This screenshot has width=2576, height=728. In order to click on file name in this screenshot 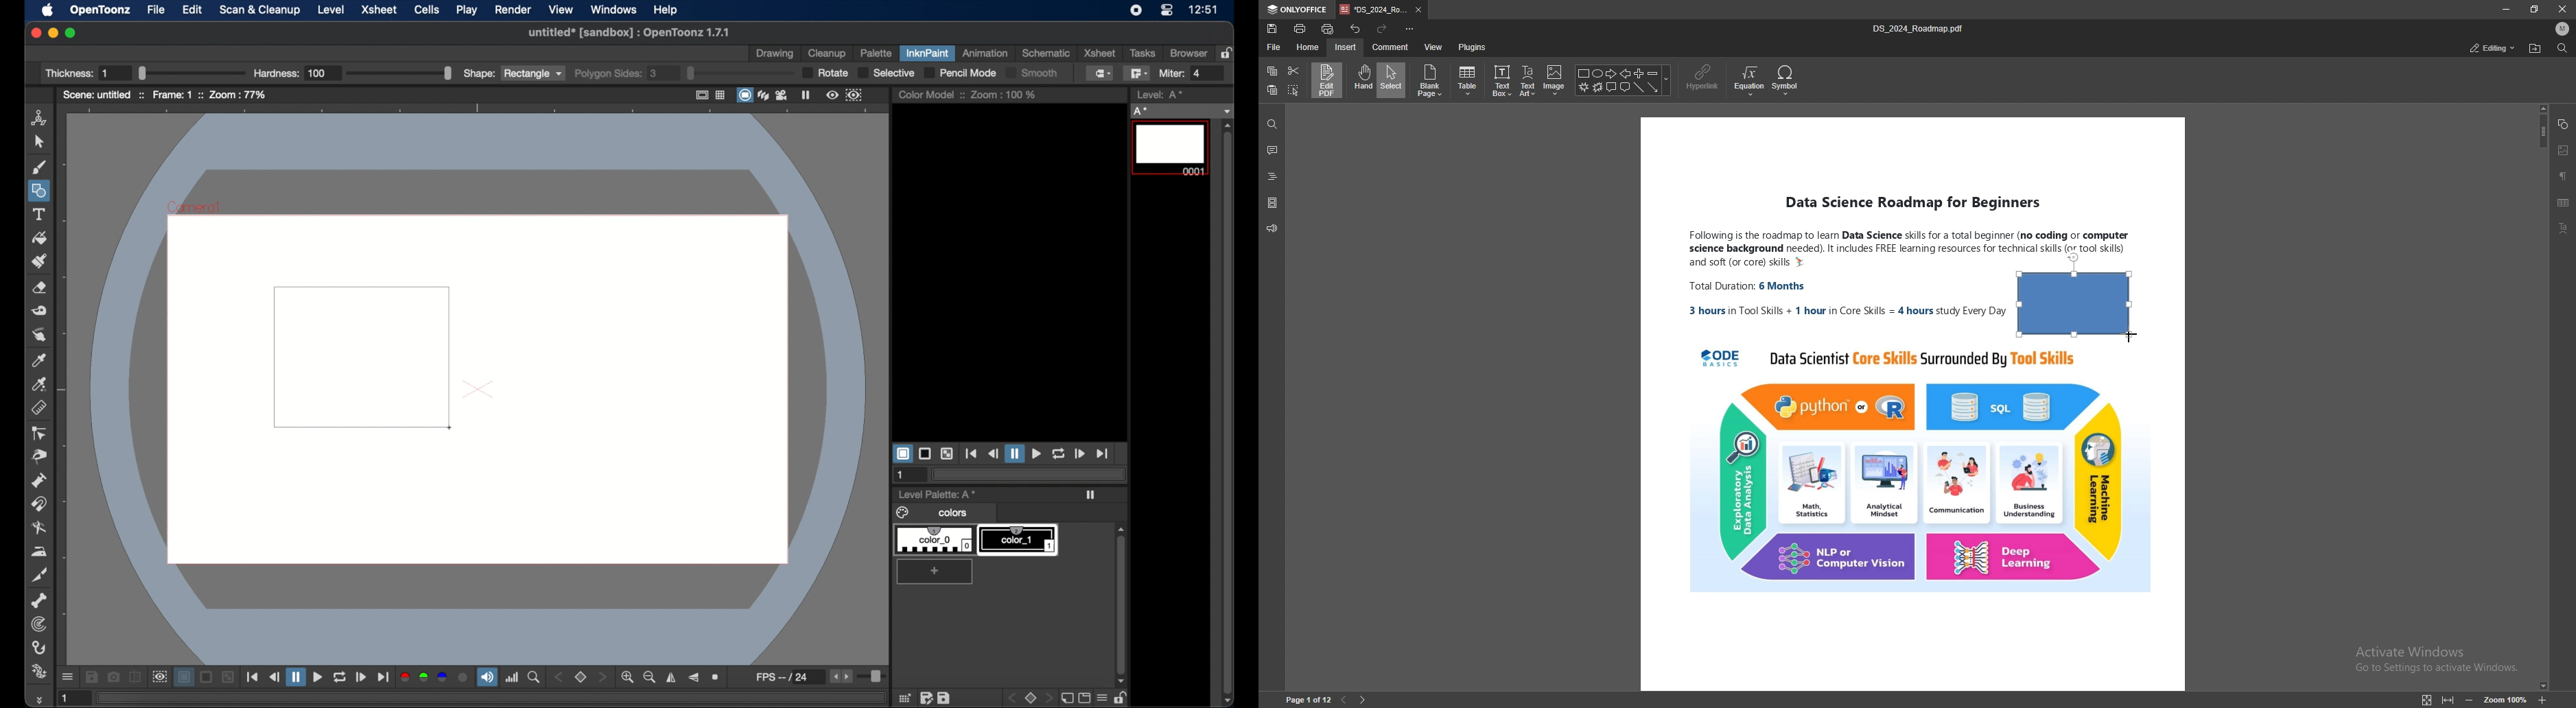, I will do `click(1921, 28)`.